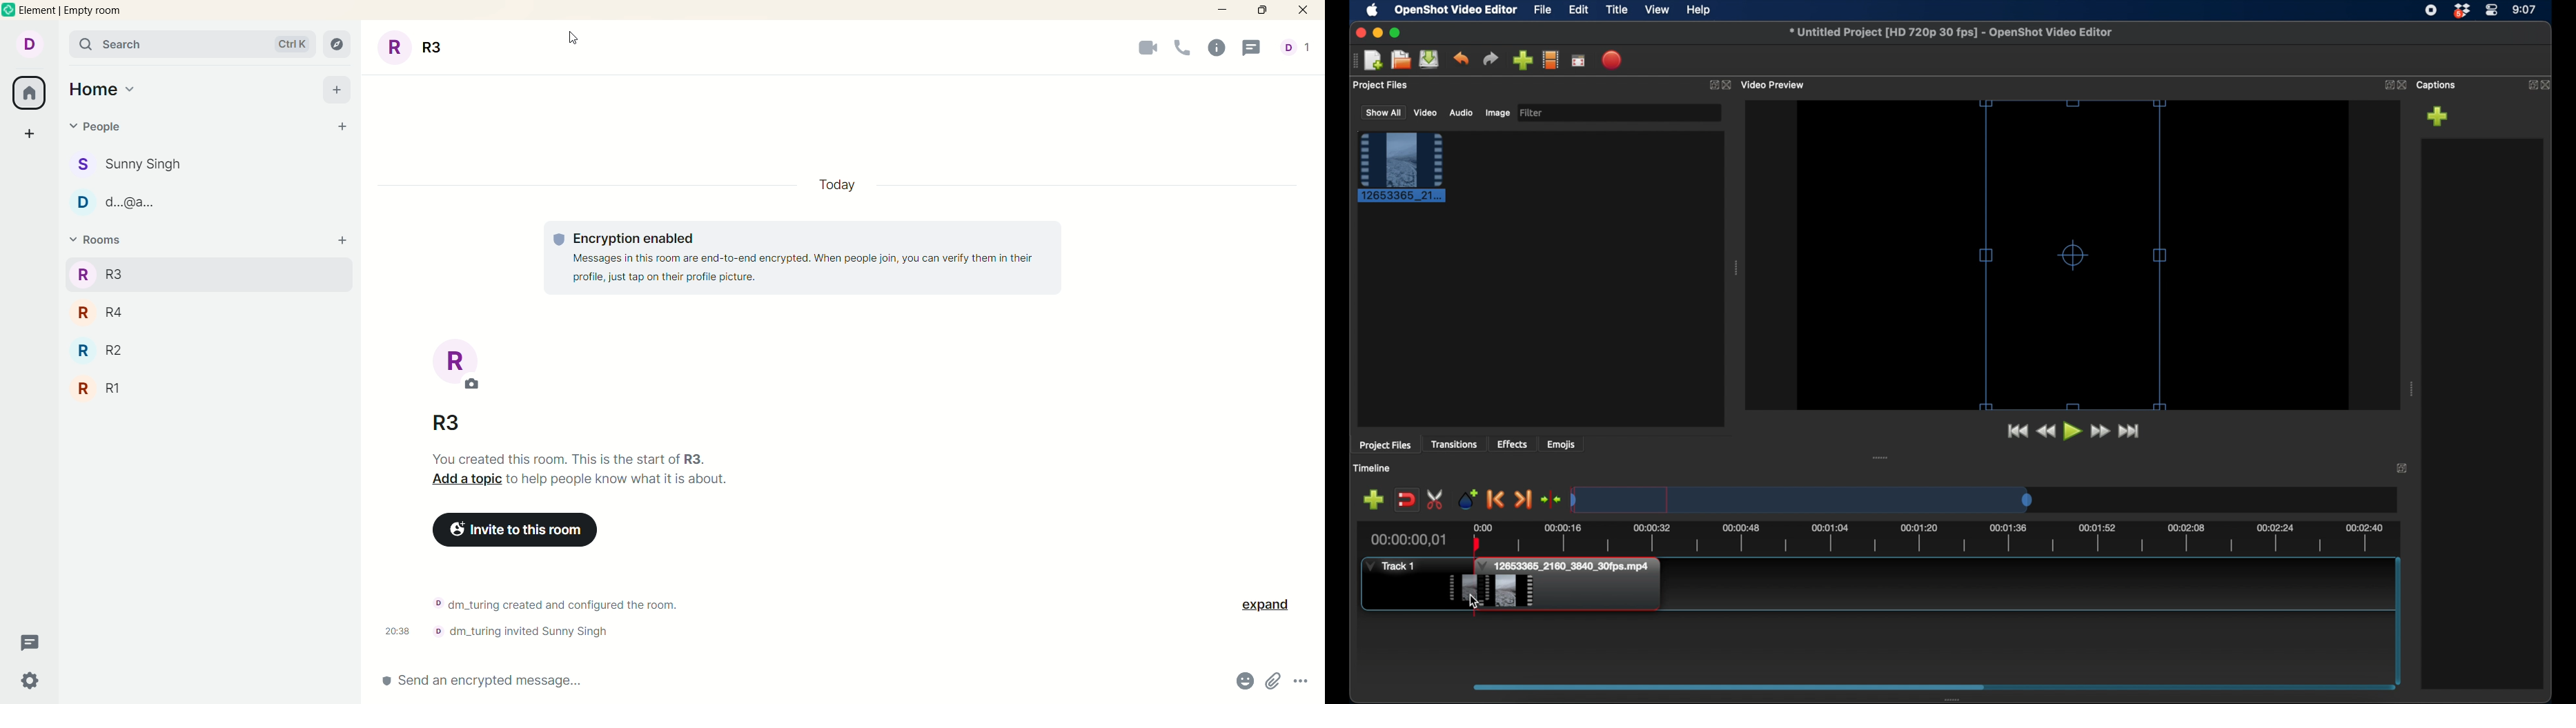 This screenshot has width=2576, height=728. What do you see at coordinates (1255, 48) in the screenshot?
I see `threads` at bounding box center [1255, 48].